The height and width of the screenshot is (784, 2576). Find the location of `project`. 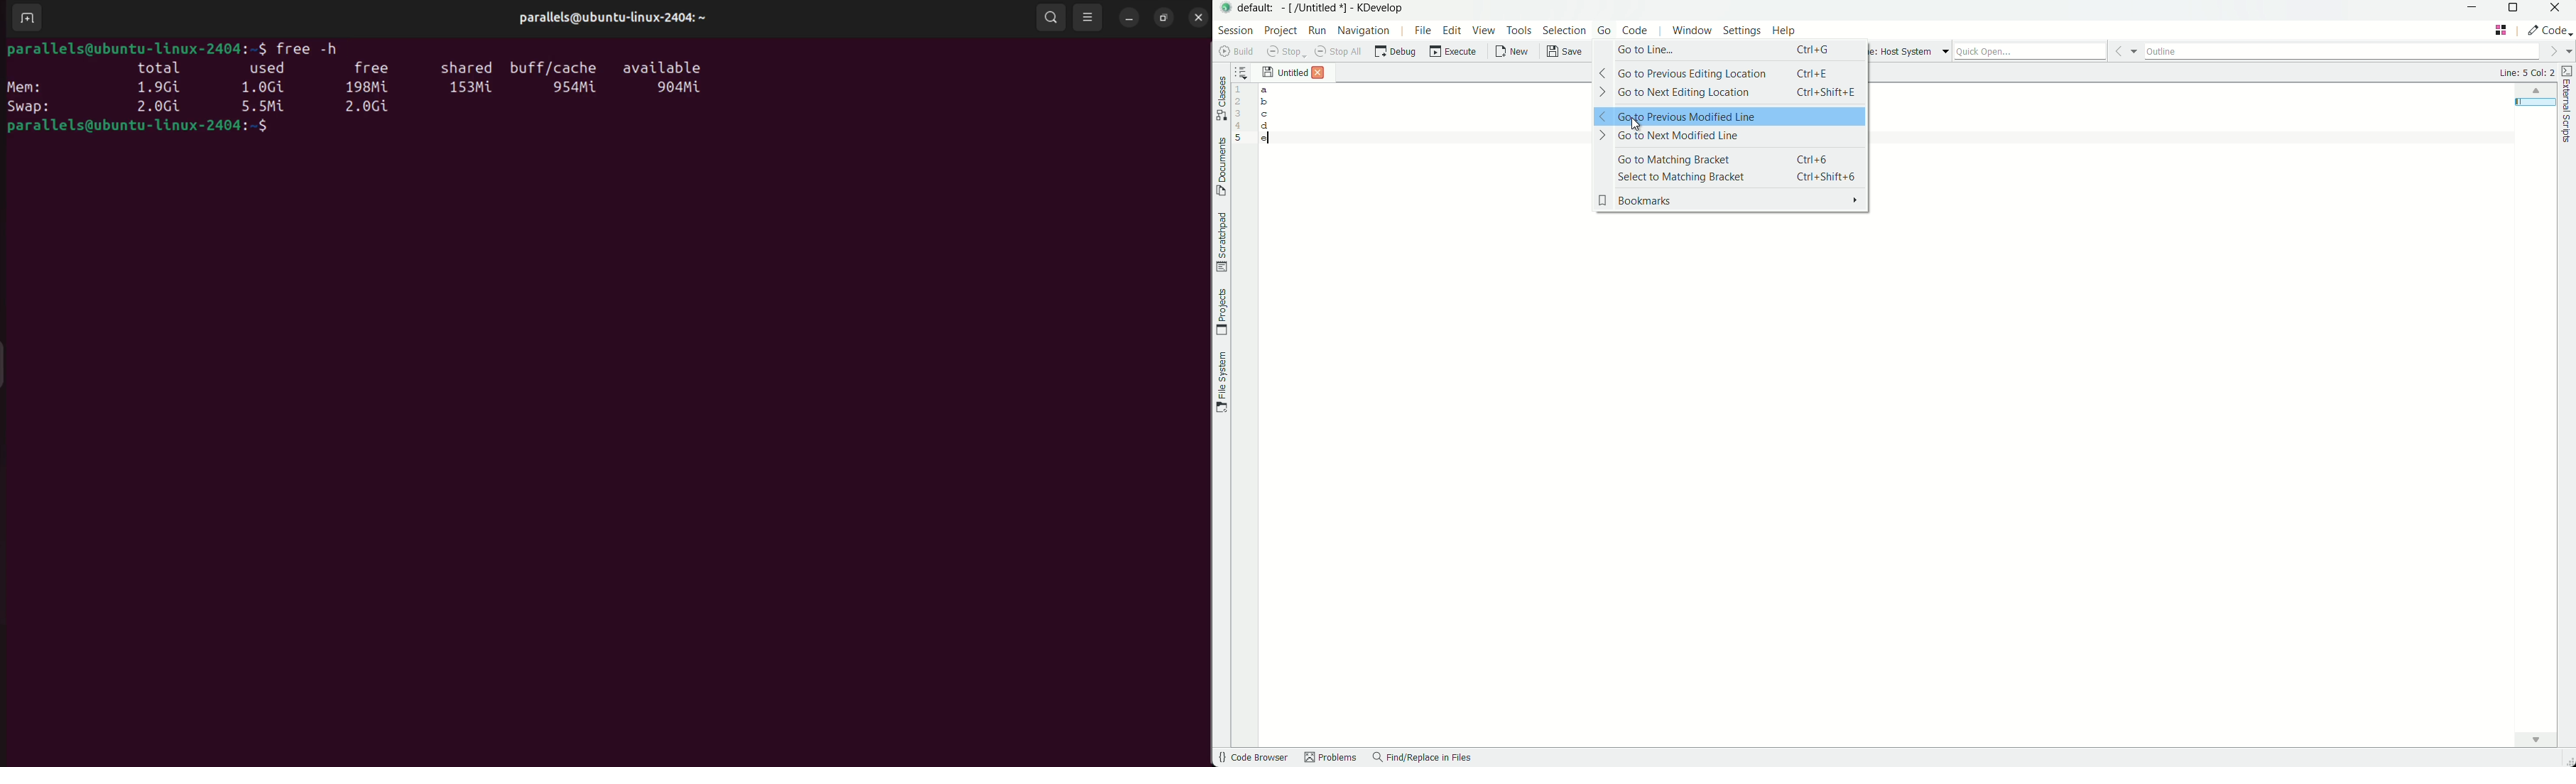

project is located at coordinates (1280, 31).